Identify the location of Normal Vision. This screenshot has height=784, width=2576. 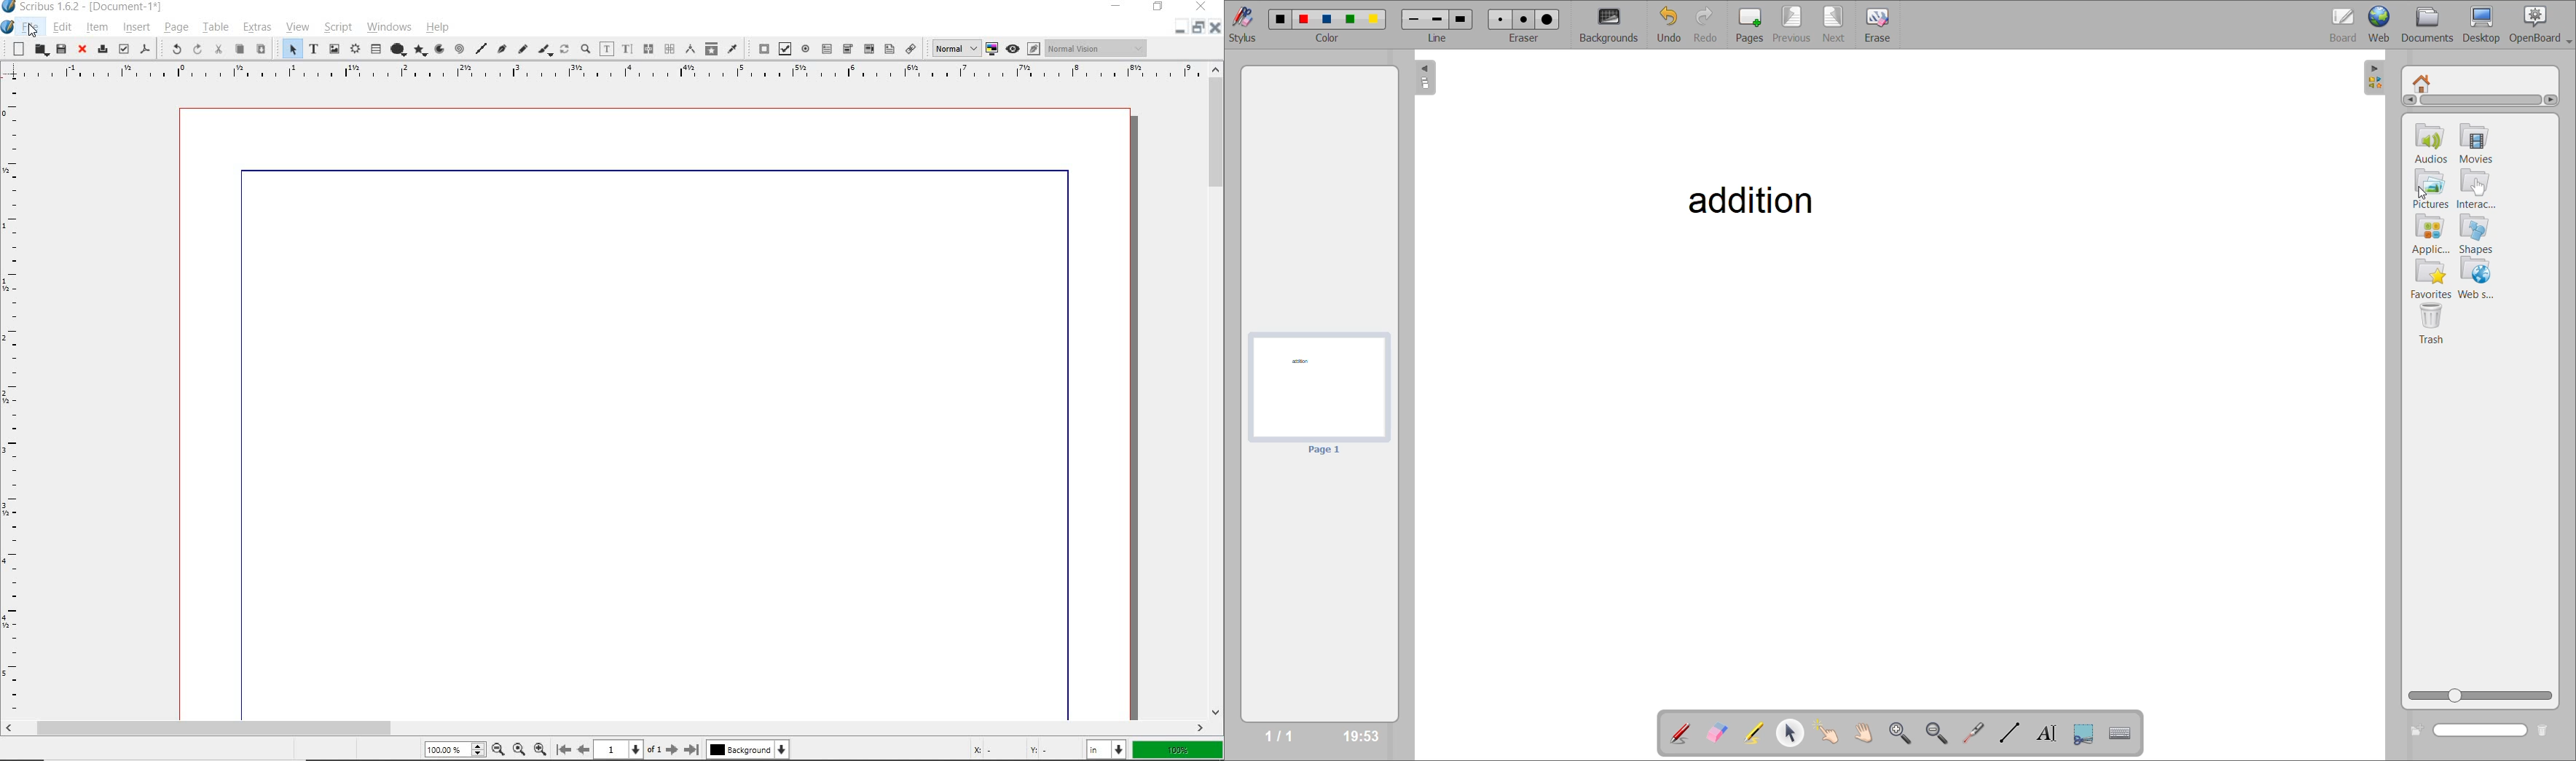
(1098, 47).